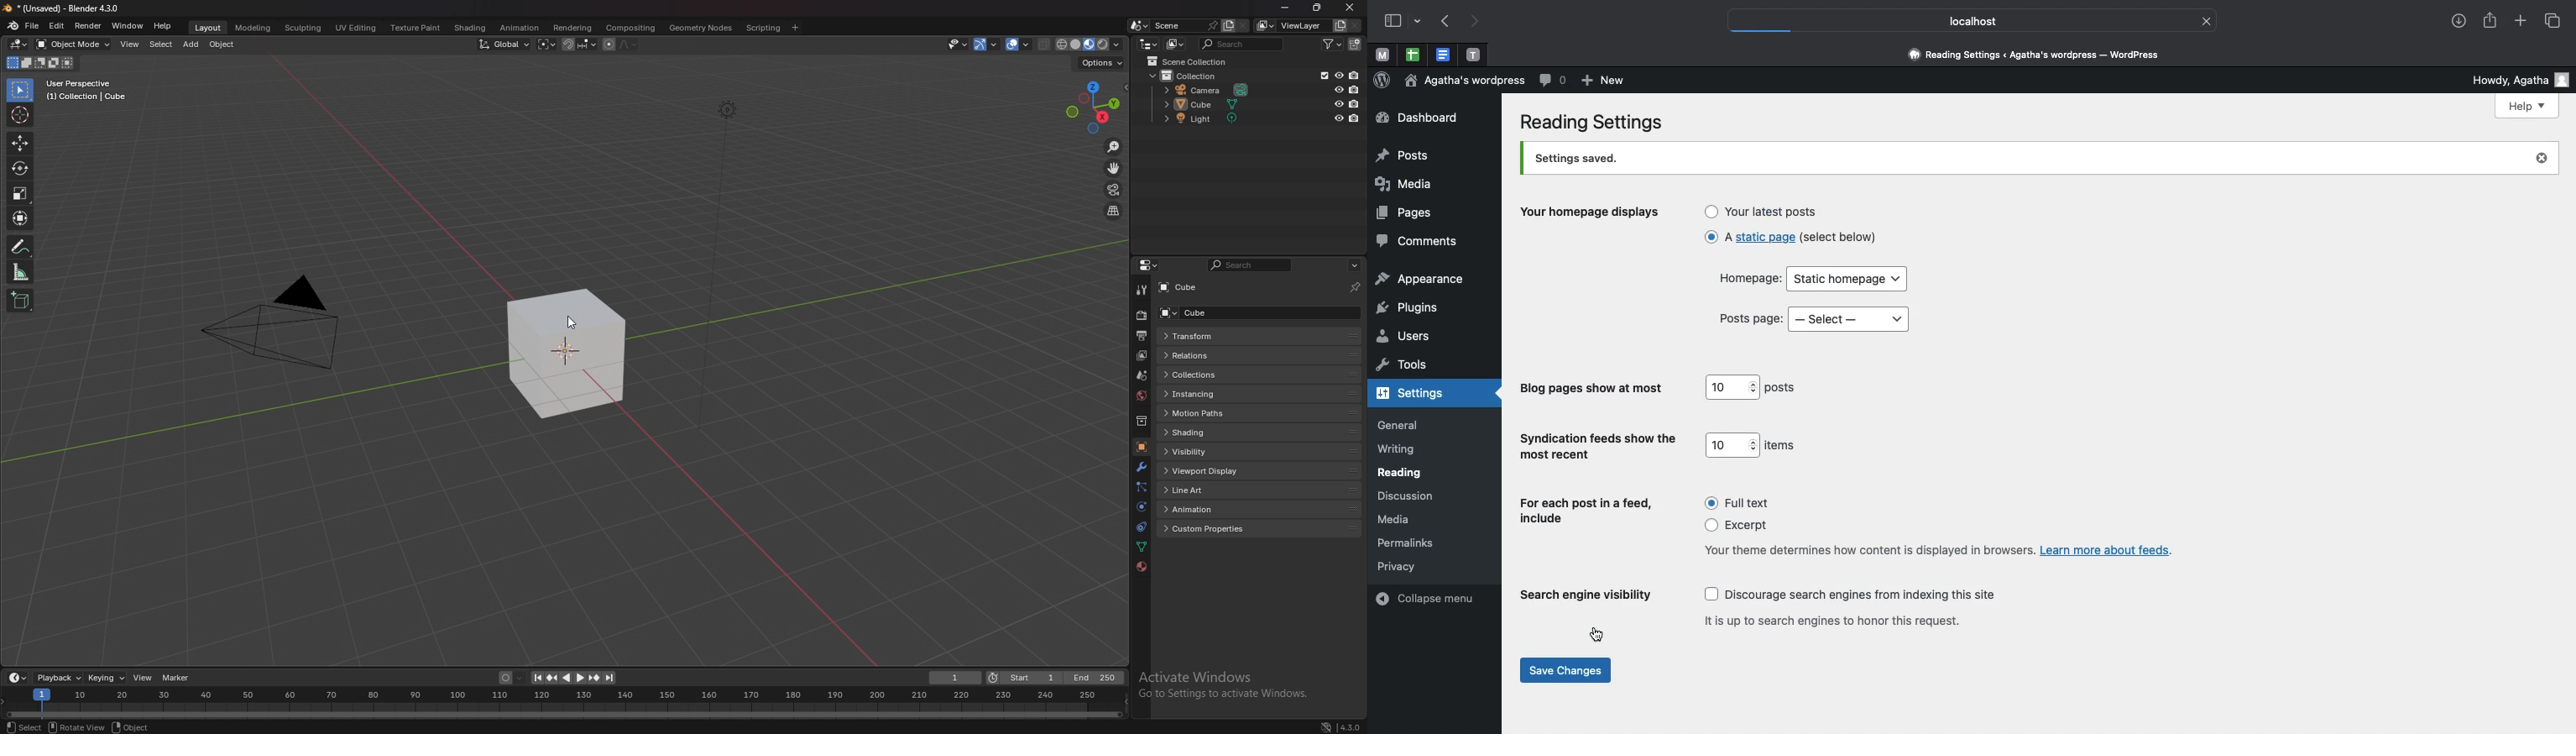 The image size is (2576, 756). I want to click on line art, so click(1207, 490).